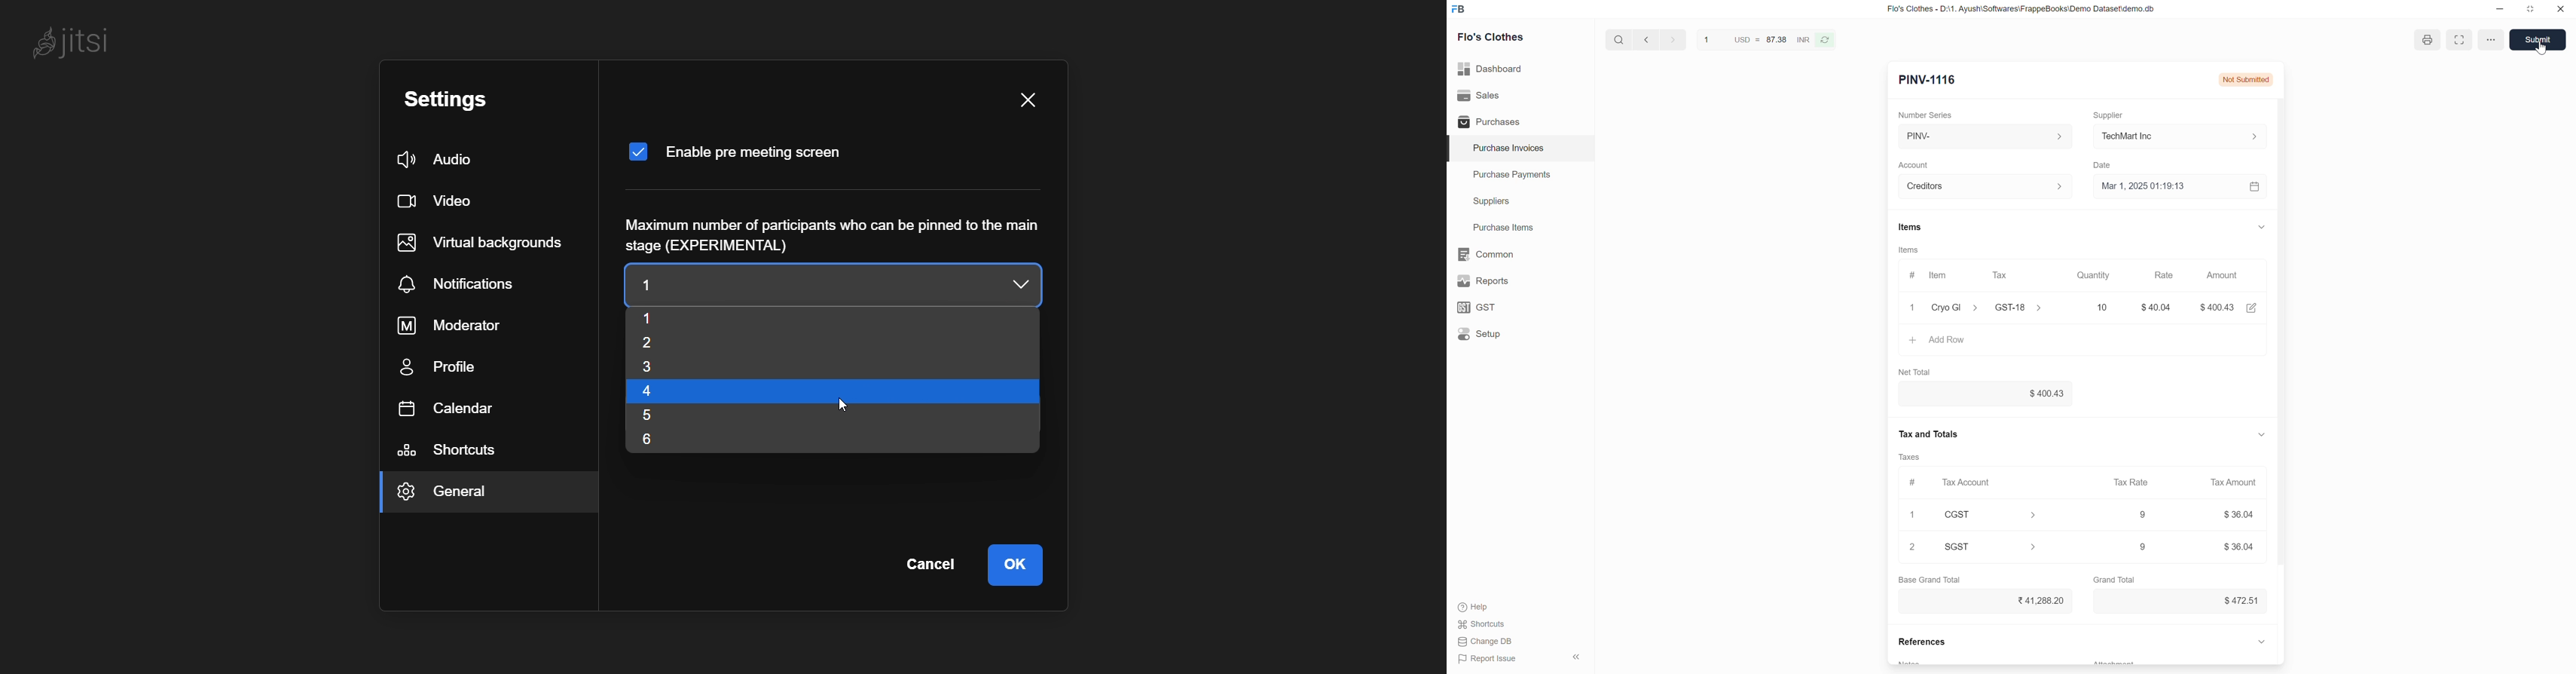 Image resolution: width=2576 pixels, height=700 pixels. Describe the element at coordinates (2458, 39) in the screenshot. I see `Toggle between form and full width` at that location.